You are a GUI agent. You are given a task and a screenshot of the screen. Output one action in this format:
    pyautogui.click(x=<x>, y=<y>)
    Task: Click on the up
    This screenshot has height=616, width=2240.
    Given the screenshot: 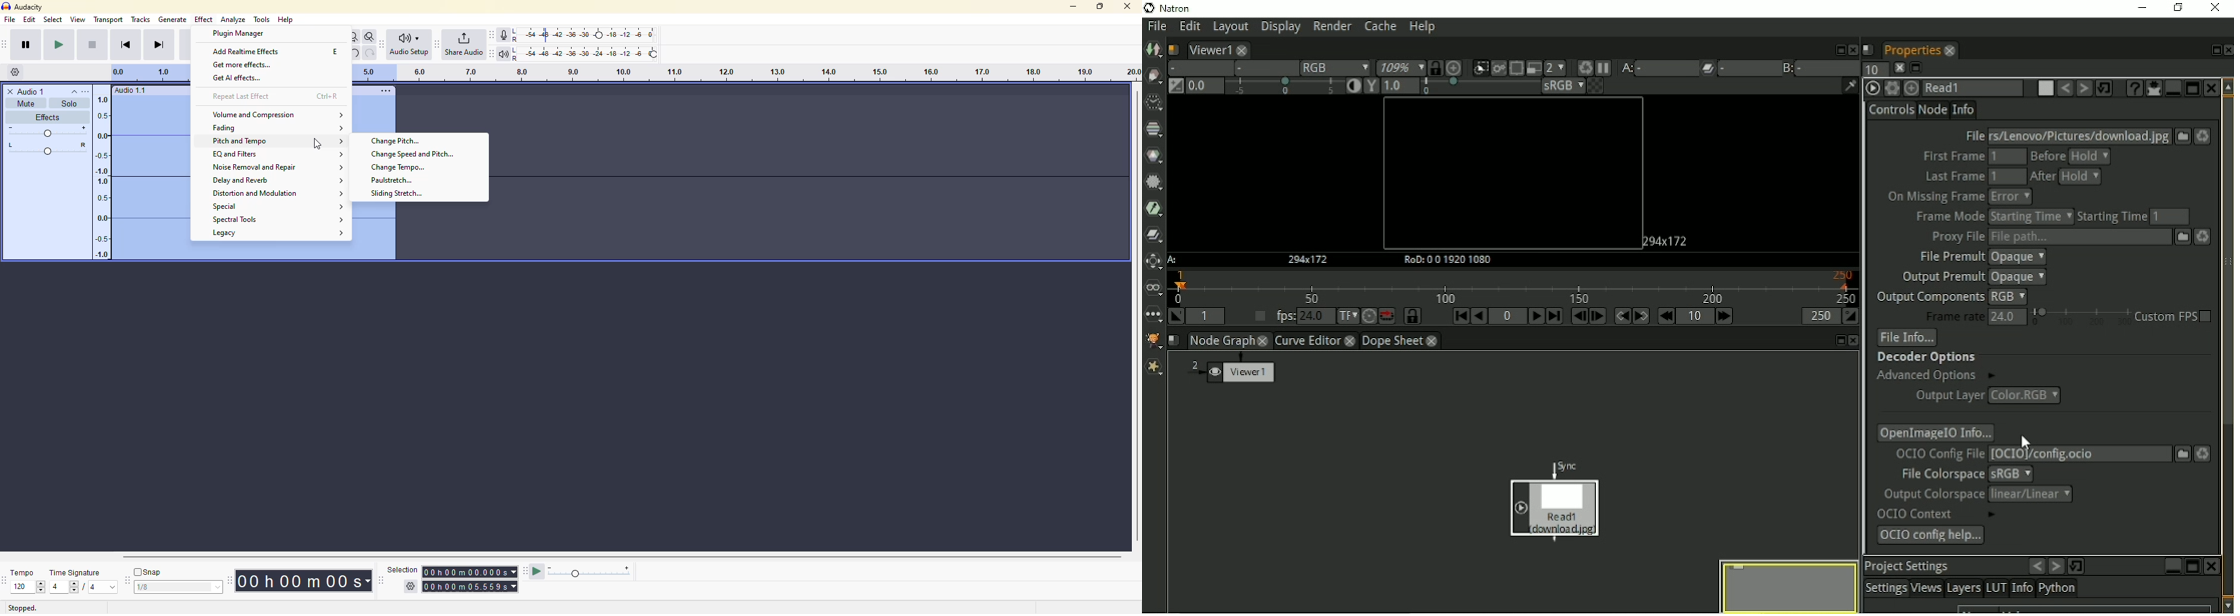 What is the action you would take?
    pyautogui.click(x=41, y=582)
    